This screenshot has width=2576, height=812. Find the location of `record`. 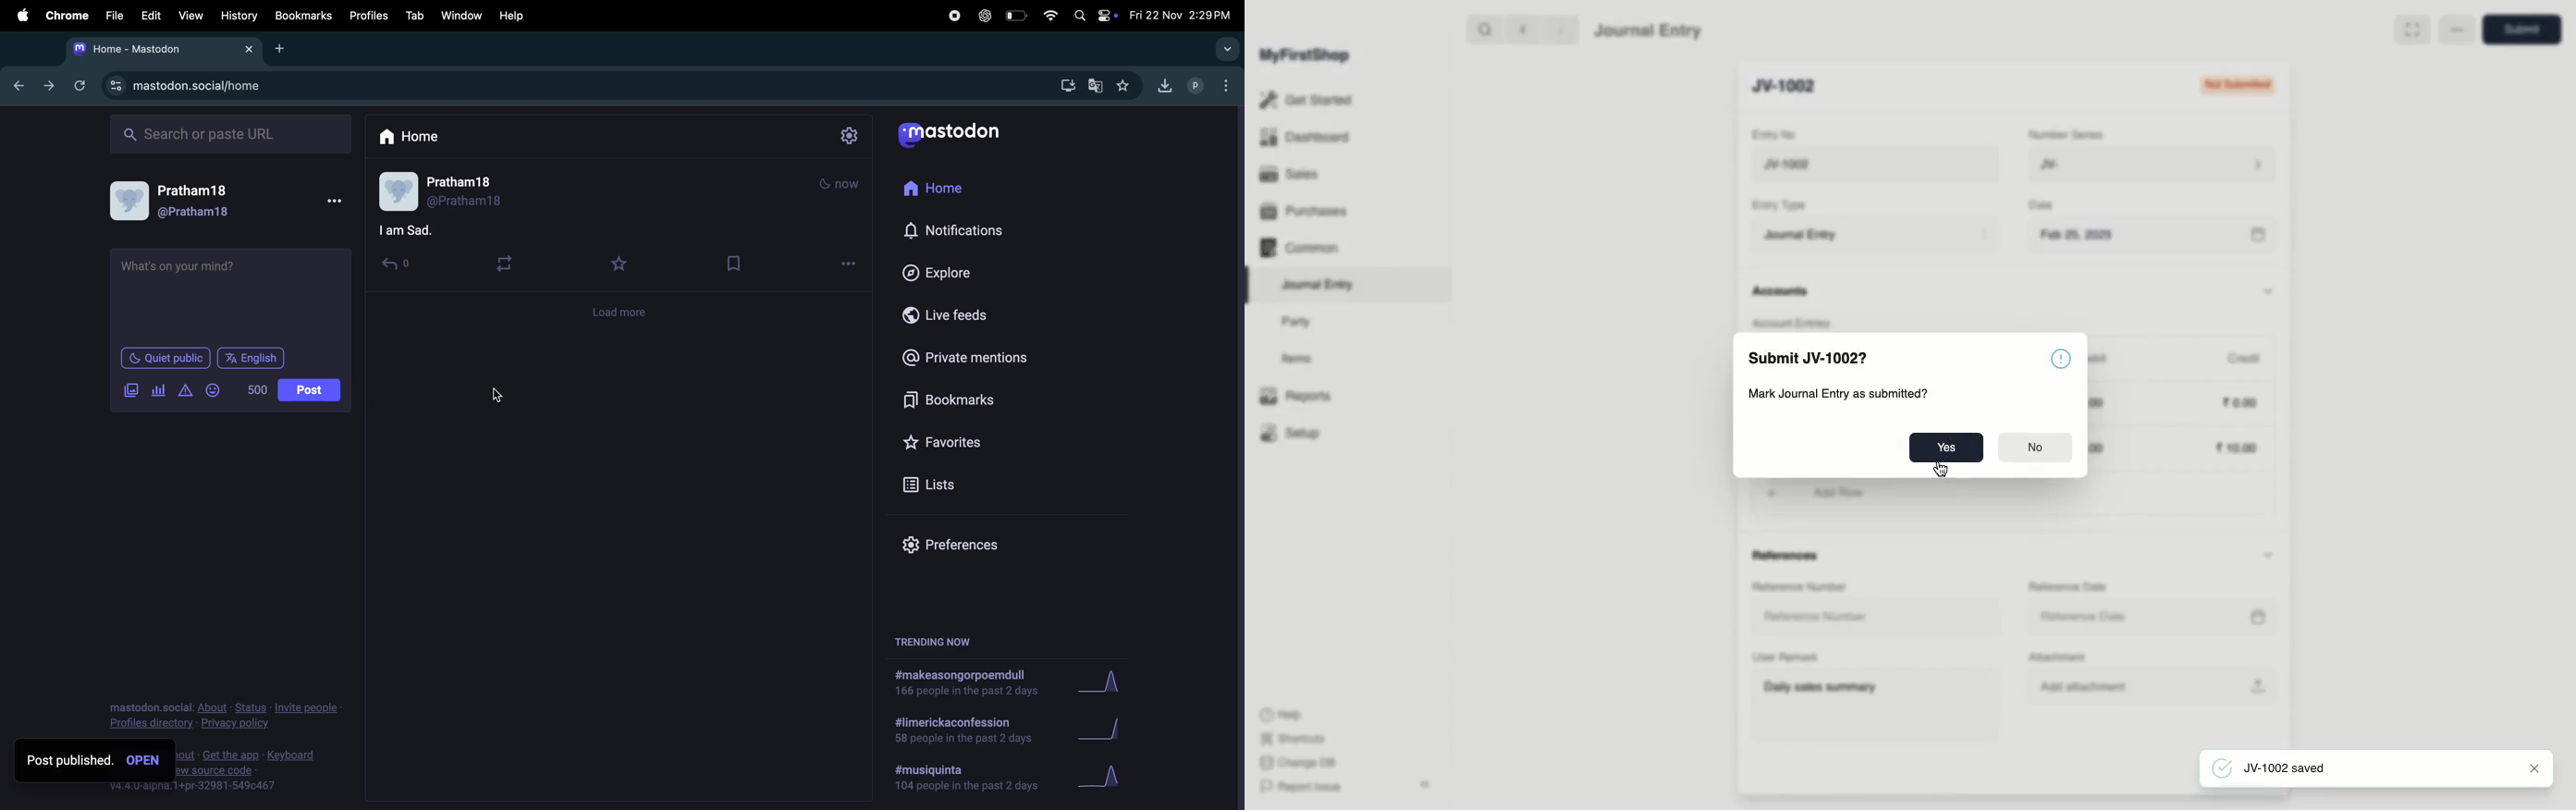

record is located at coordinates (956, 15).